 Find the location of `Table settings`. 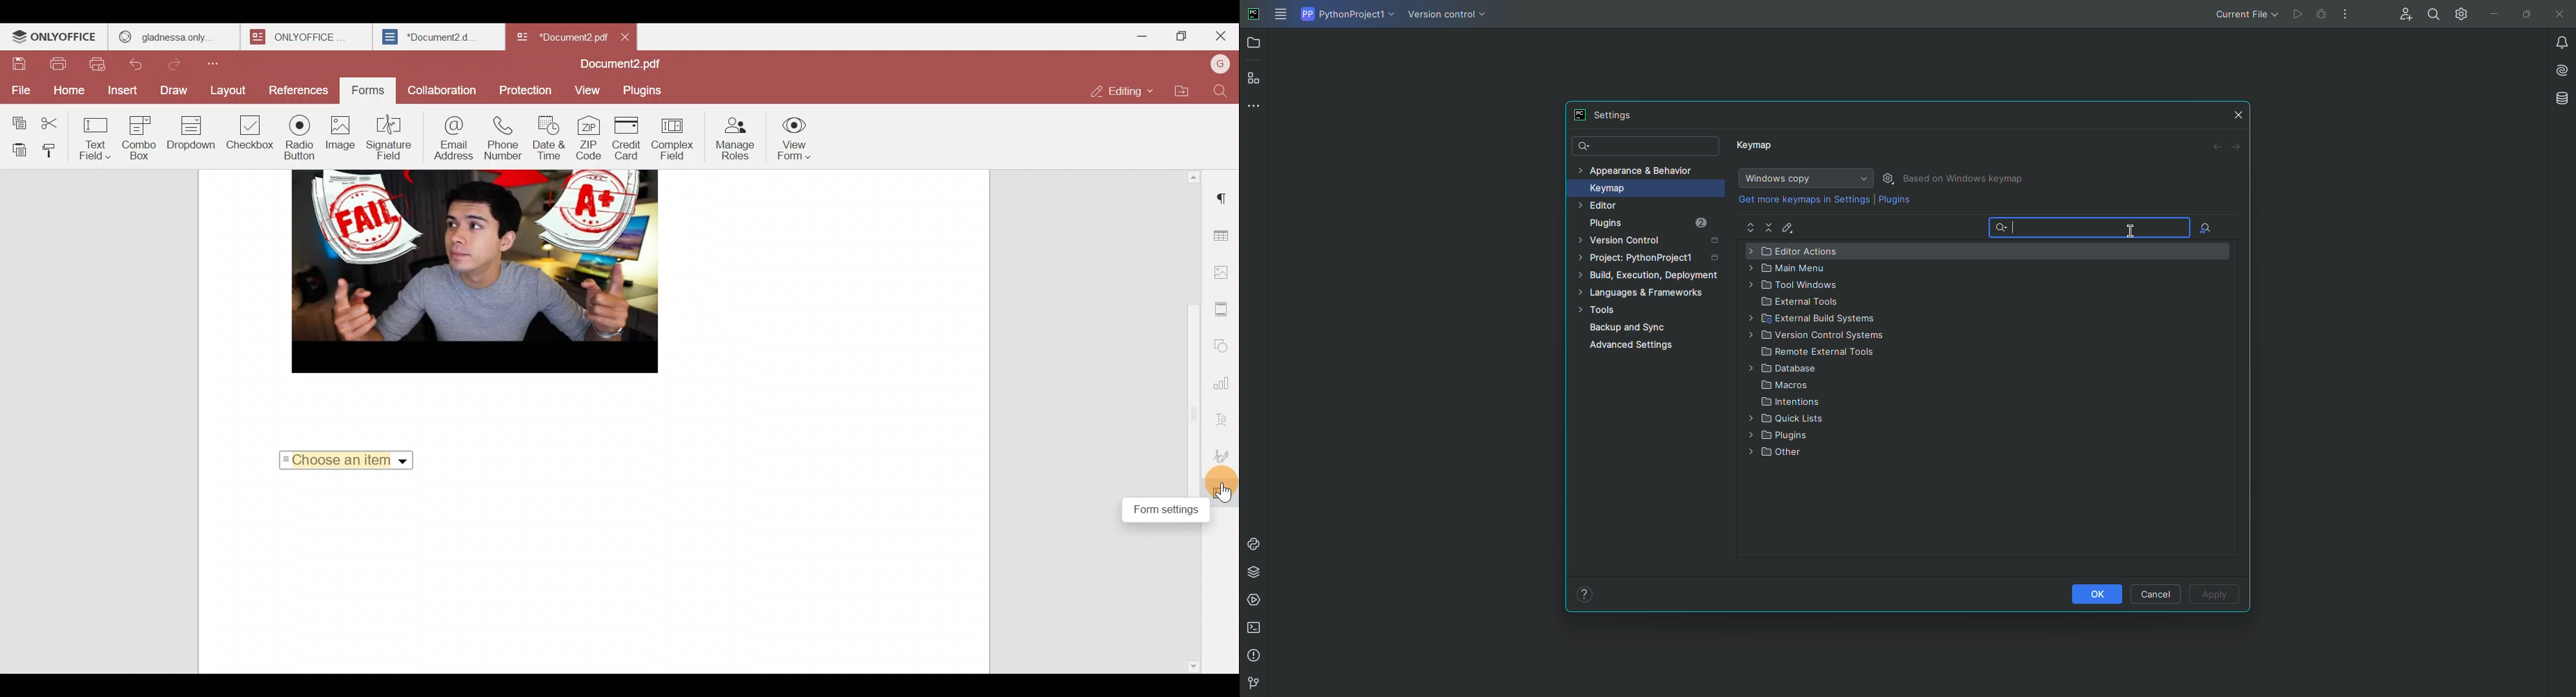

Table settings is located at coordinates (1226, 236).